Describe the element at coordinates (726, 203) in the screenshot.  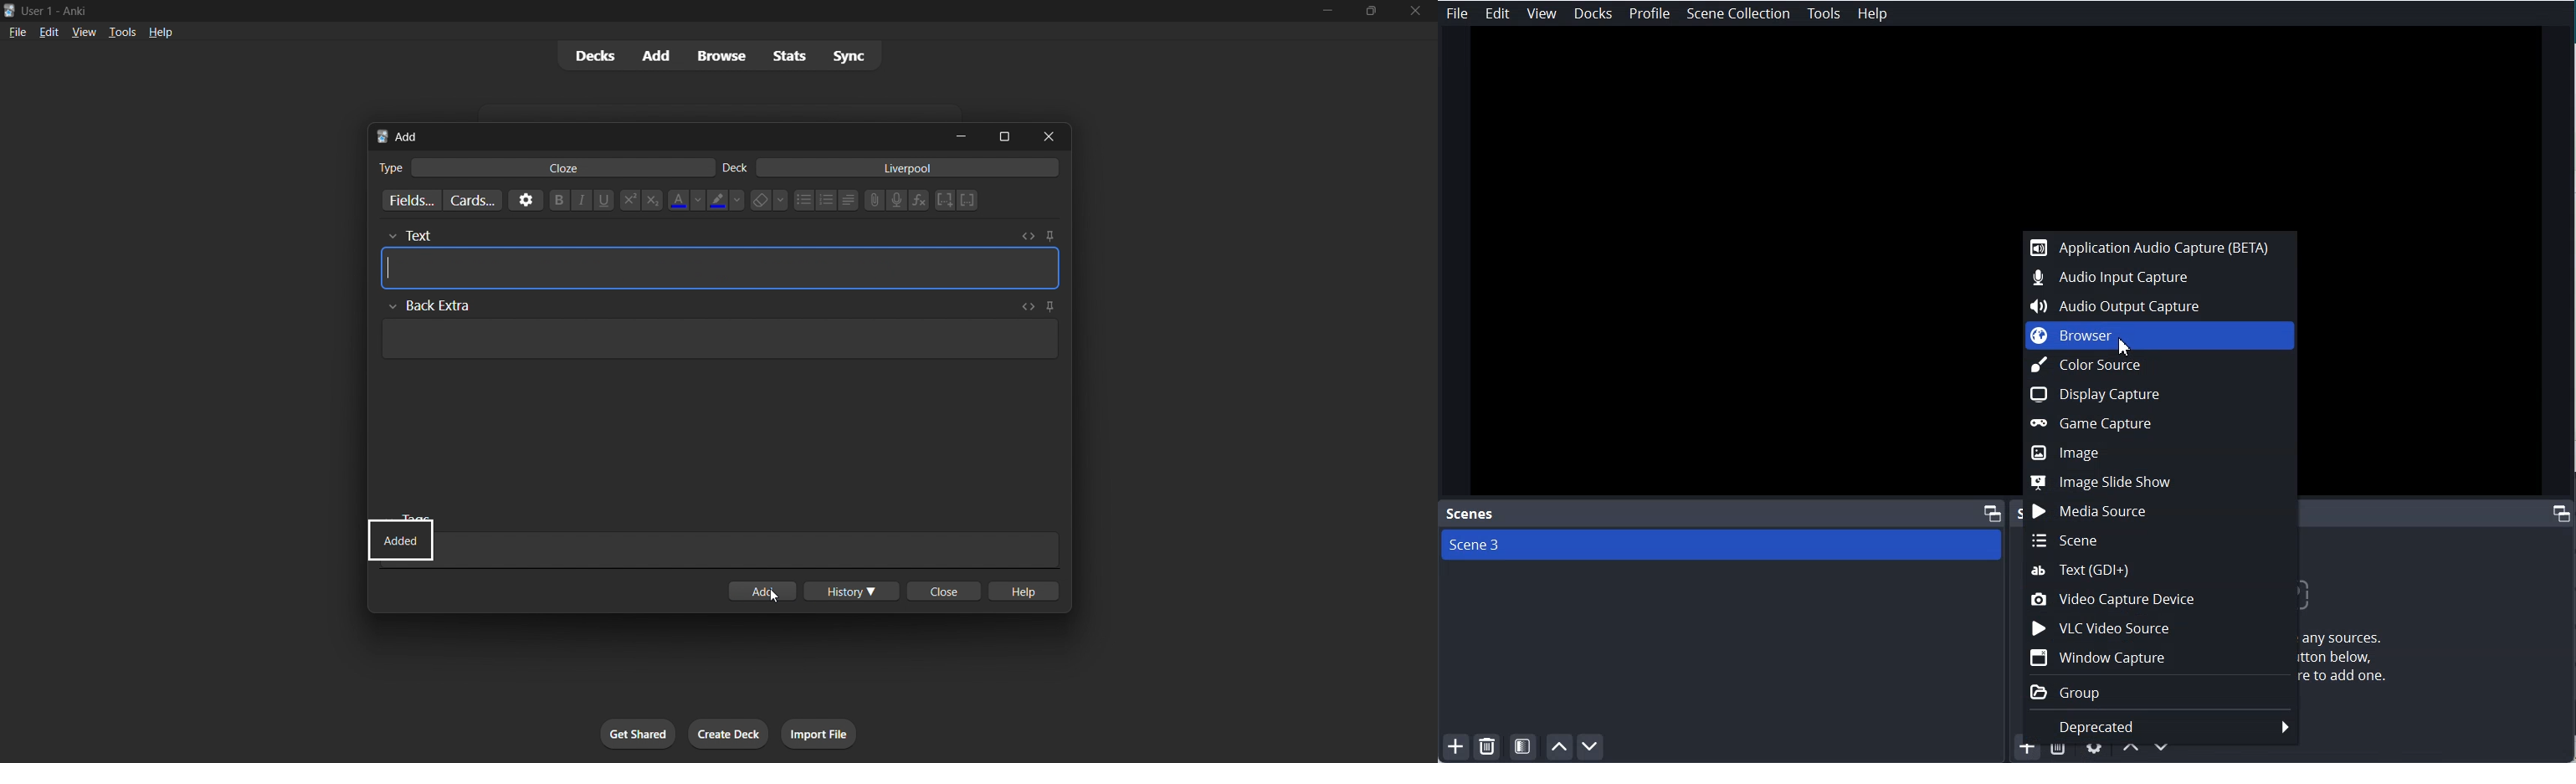
I see `highlight color` at that location.